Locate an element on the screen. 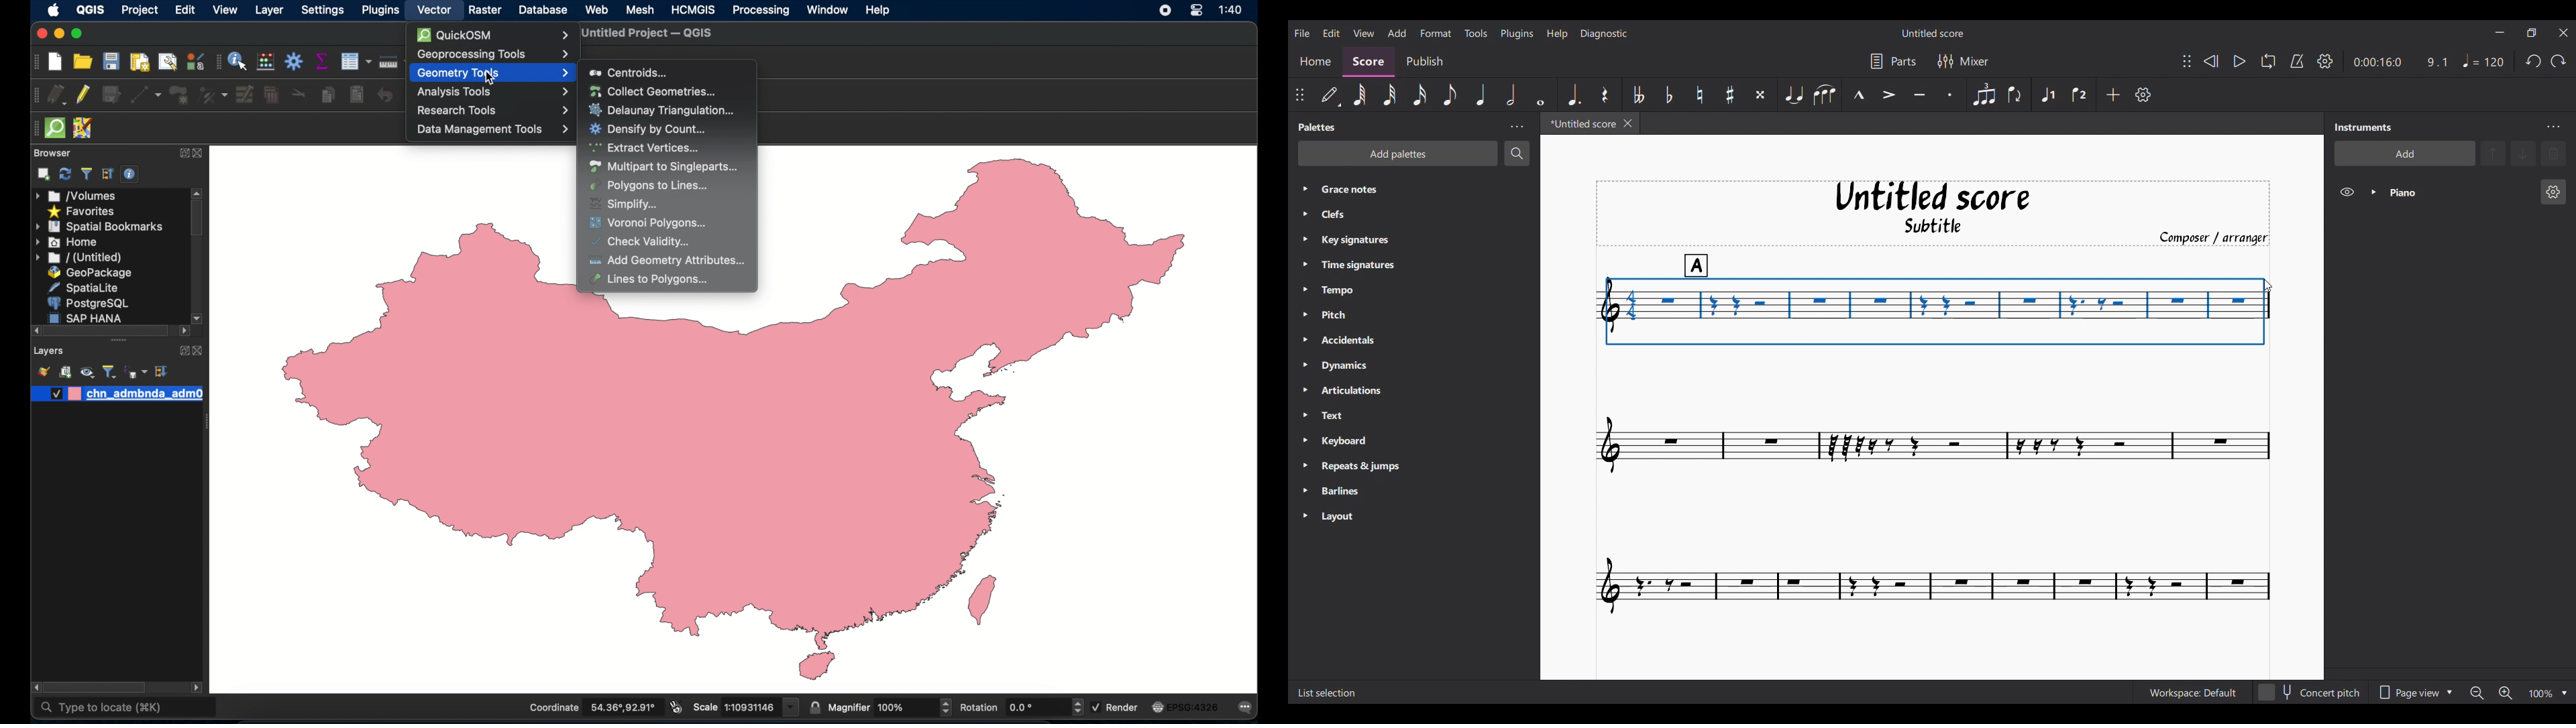 The image size is (2576, 728). undo is located at coordinates (384, 95).